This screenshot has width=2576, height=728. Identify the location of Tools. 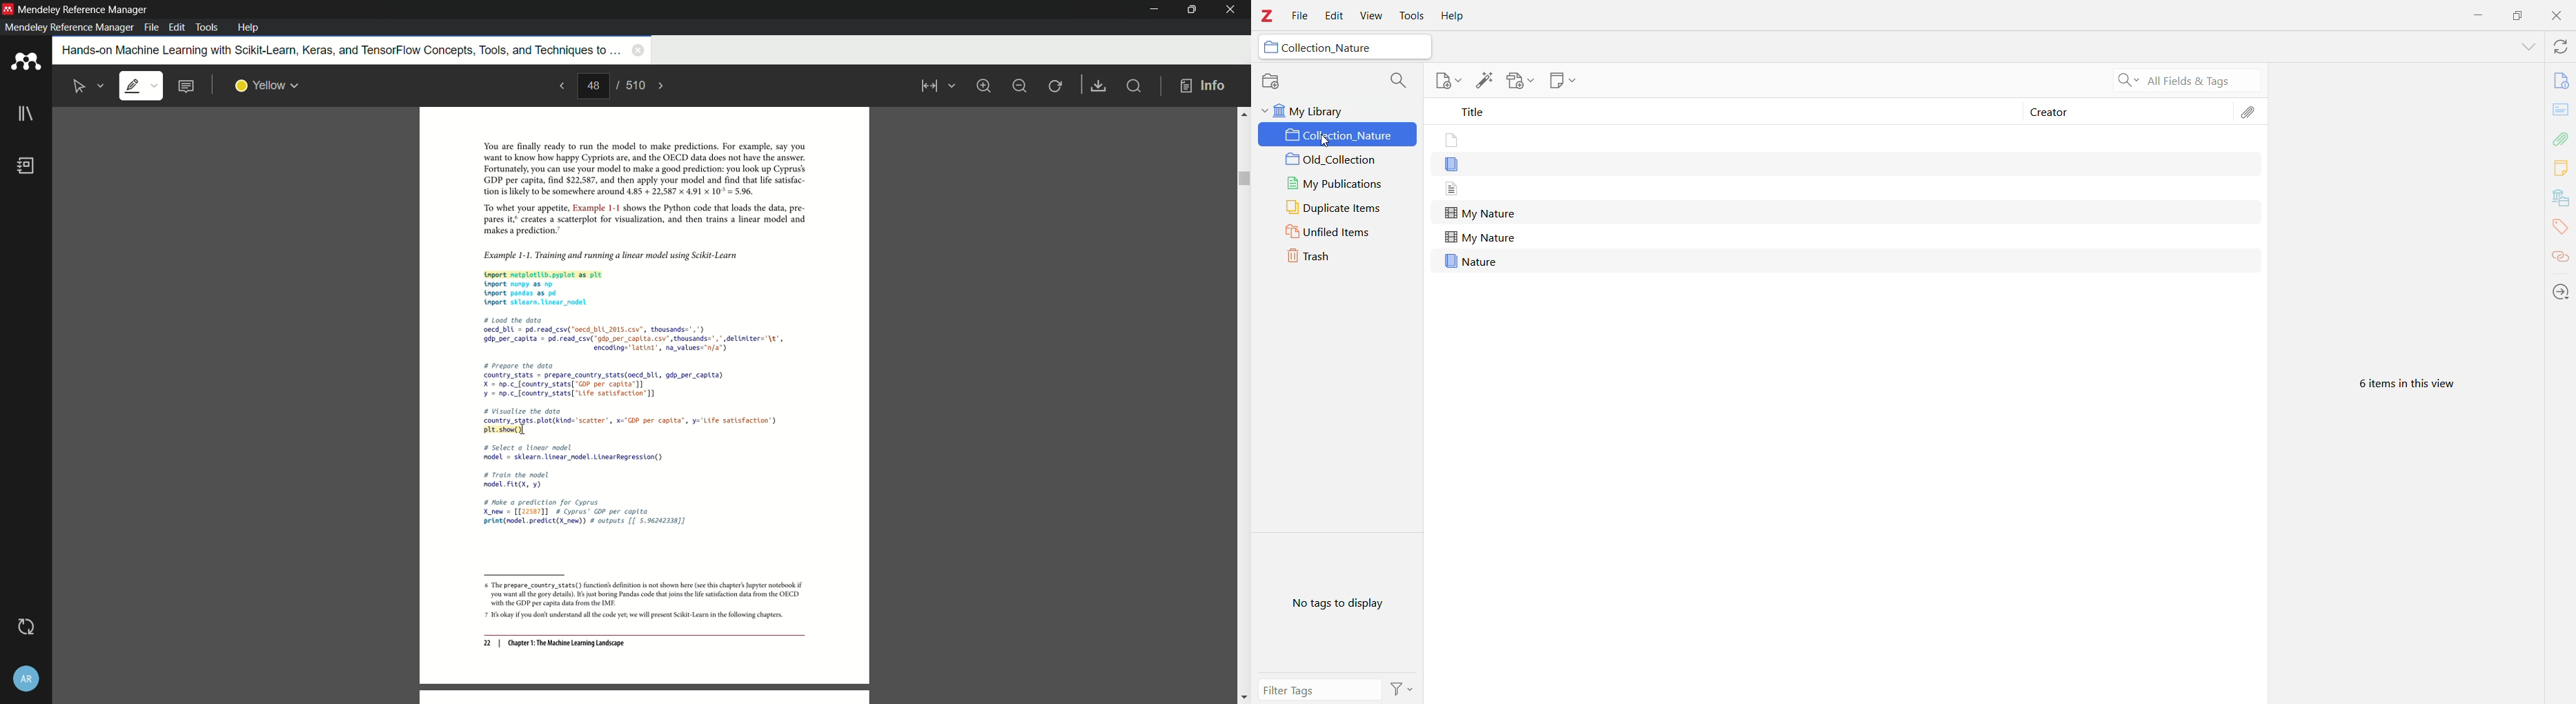
(1413, 16).